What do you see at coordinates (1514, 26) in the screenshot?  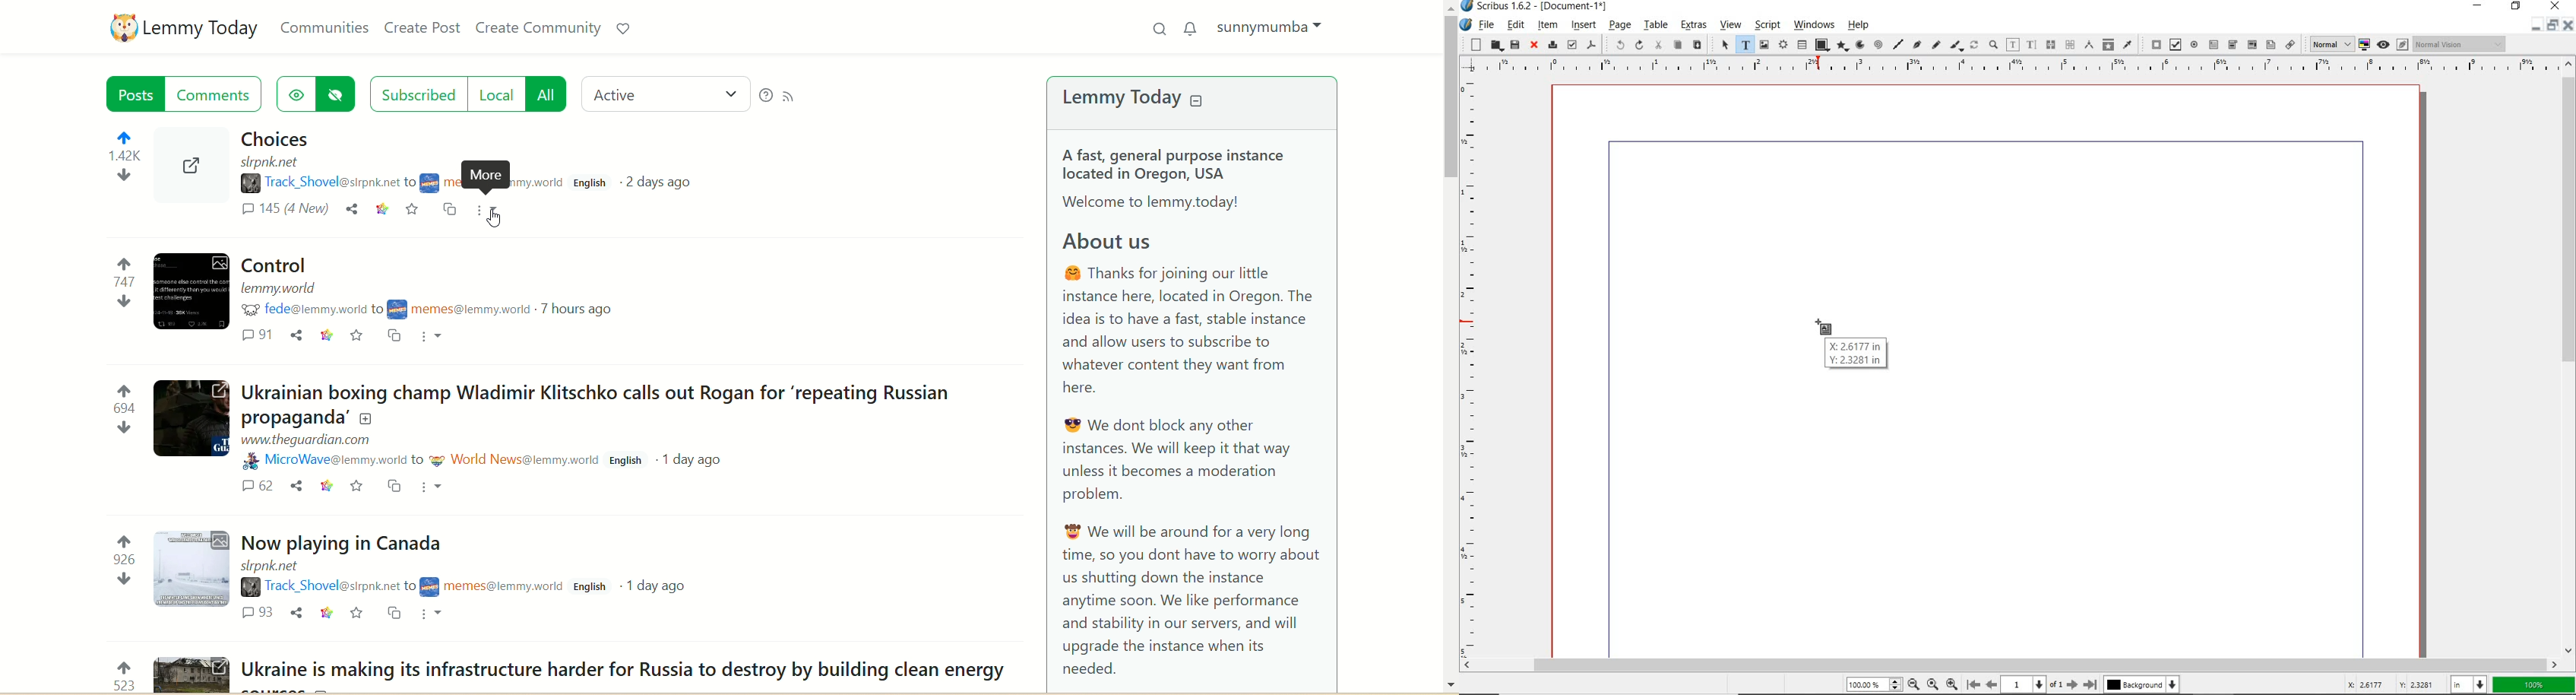 I see `edit` at bounding box center [1514, 26].